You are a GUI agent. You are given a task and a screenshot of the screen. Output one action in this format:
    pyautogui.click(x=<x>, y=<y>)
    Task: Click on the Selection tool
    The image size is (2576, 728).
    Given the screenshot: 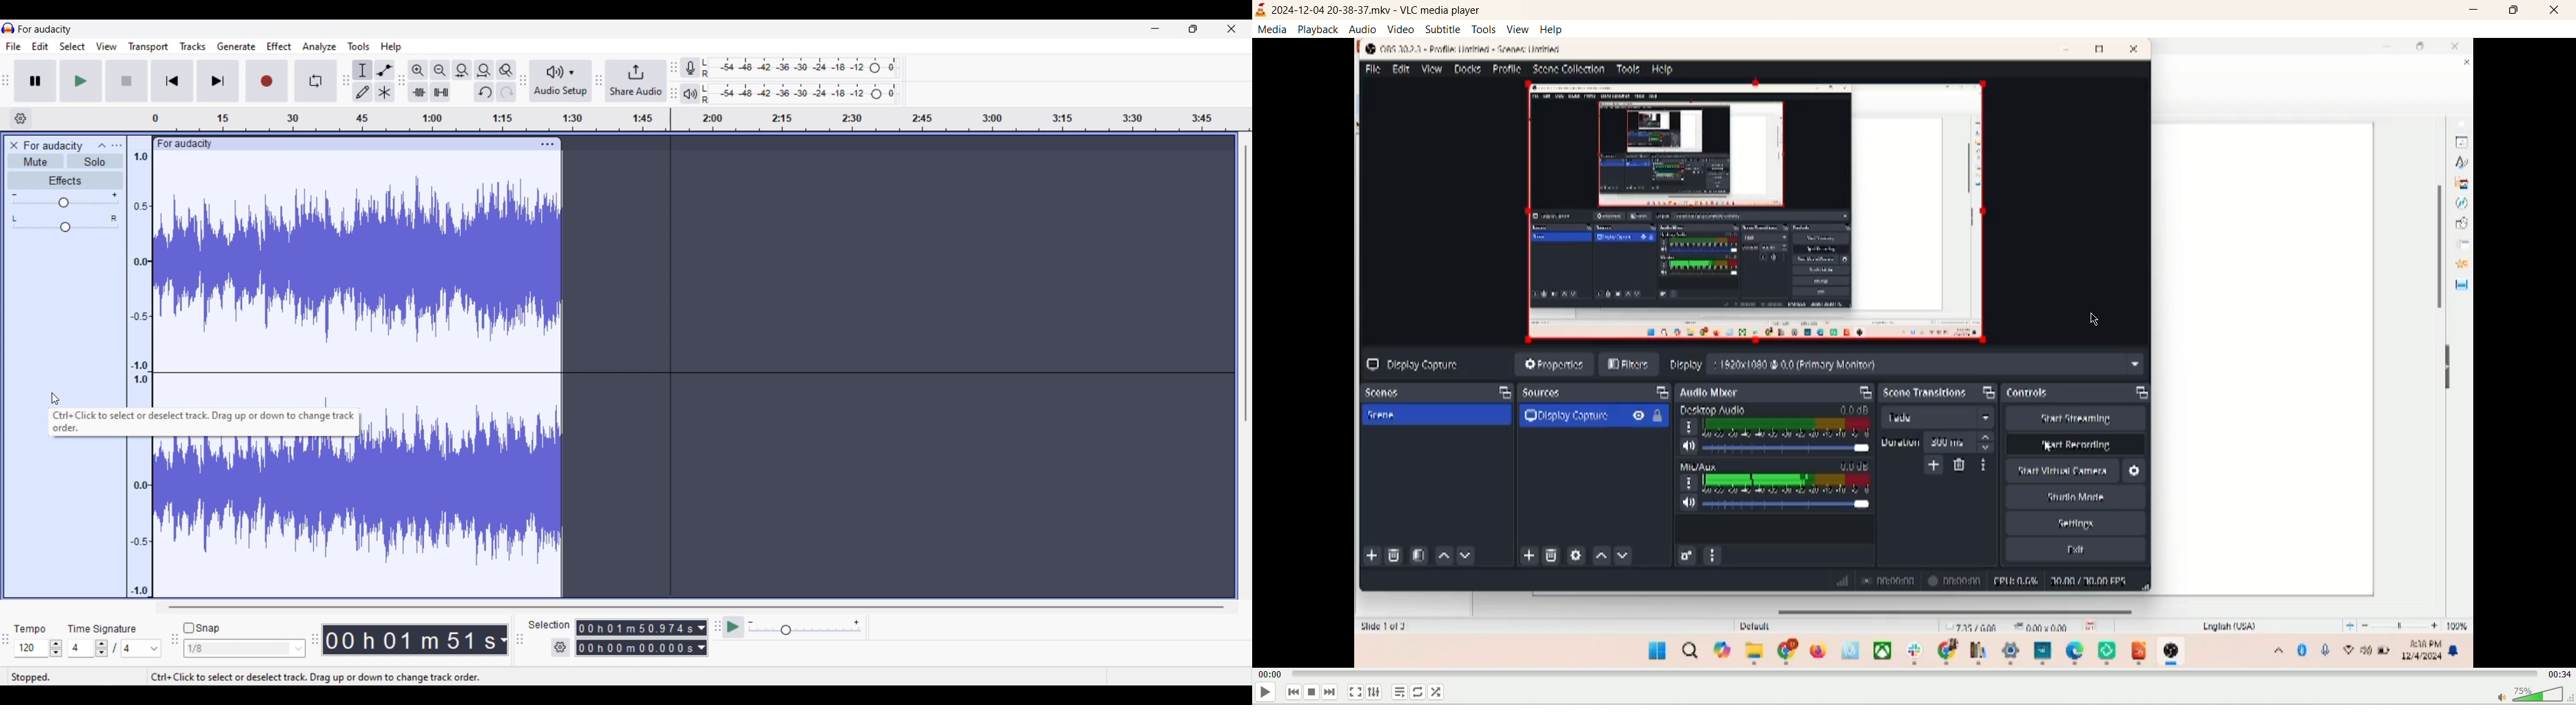 What is the action you would take?
    pyautogui.click(x=362, y=69)
    